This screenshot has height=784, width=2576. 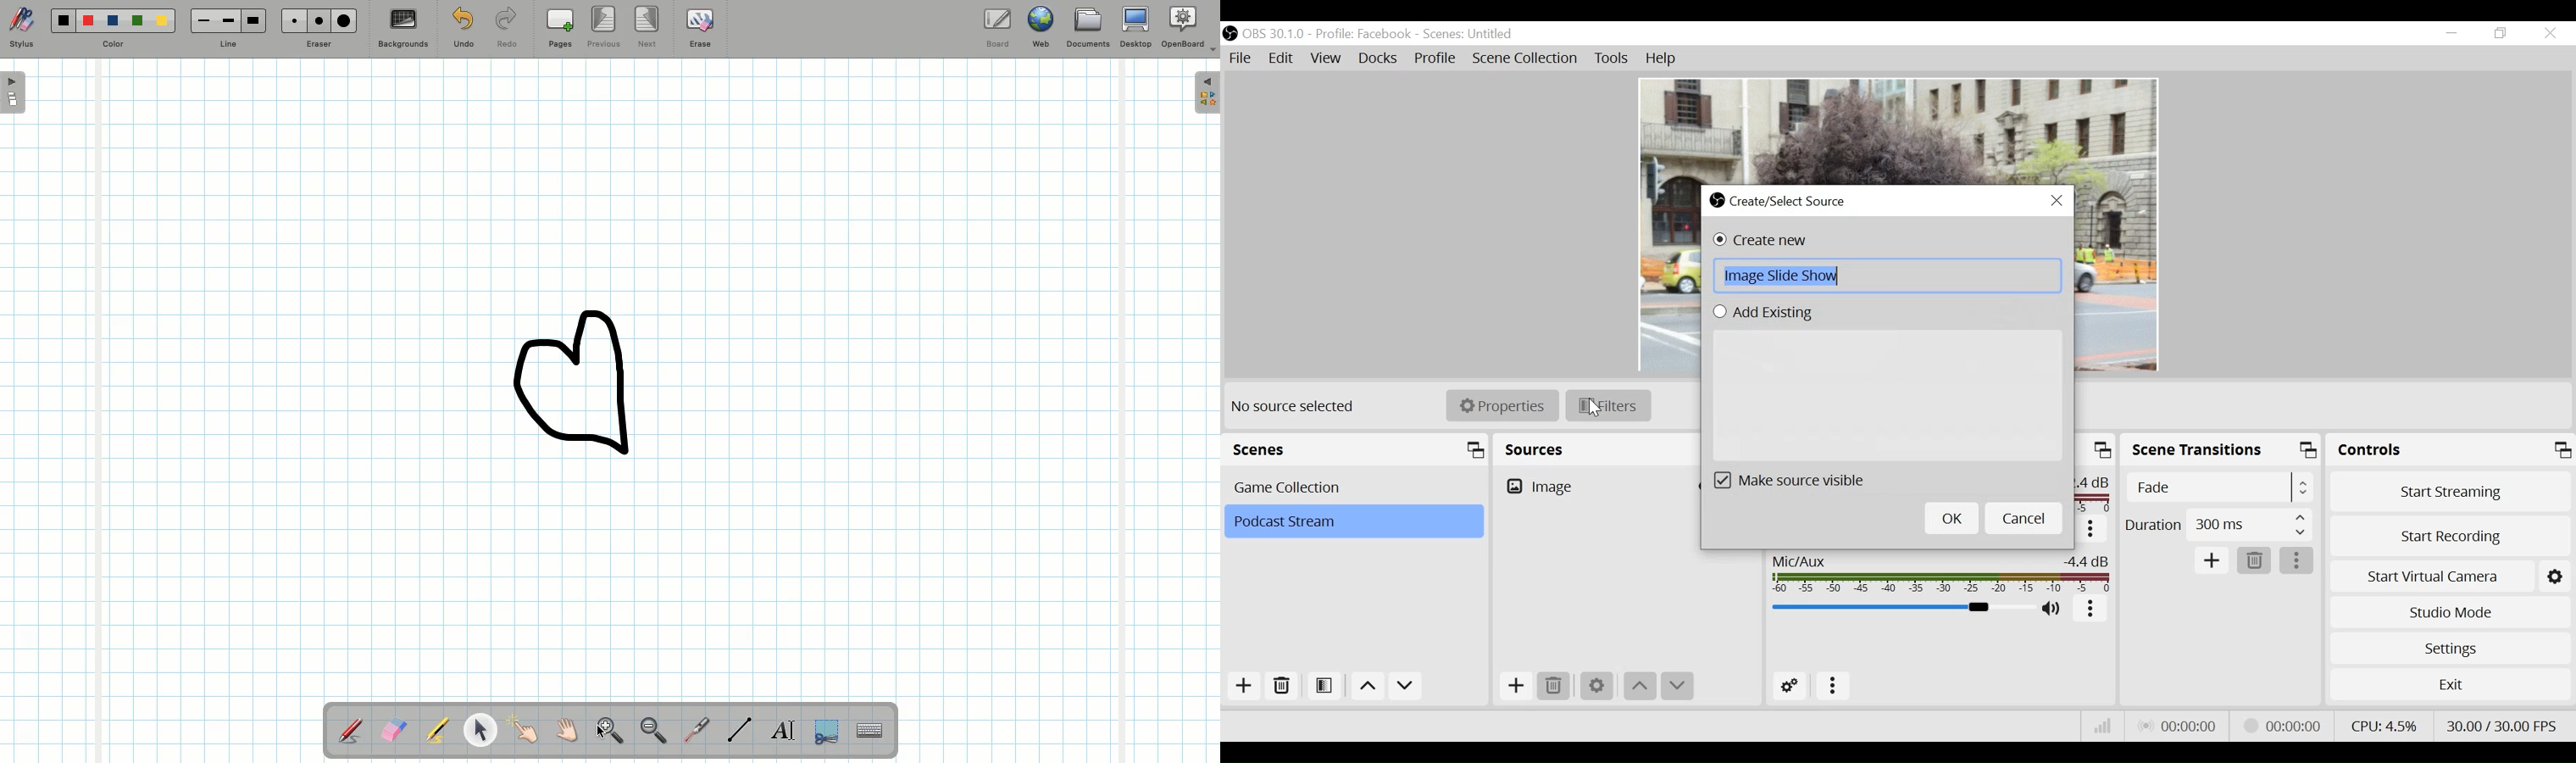 What do you see at coordinates (2455, 33) in the screenshot?
I see `minimize` at bounding box center [2455, 33].